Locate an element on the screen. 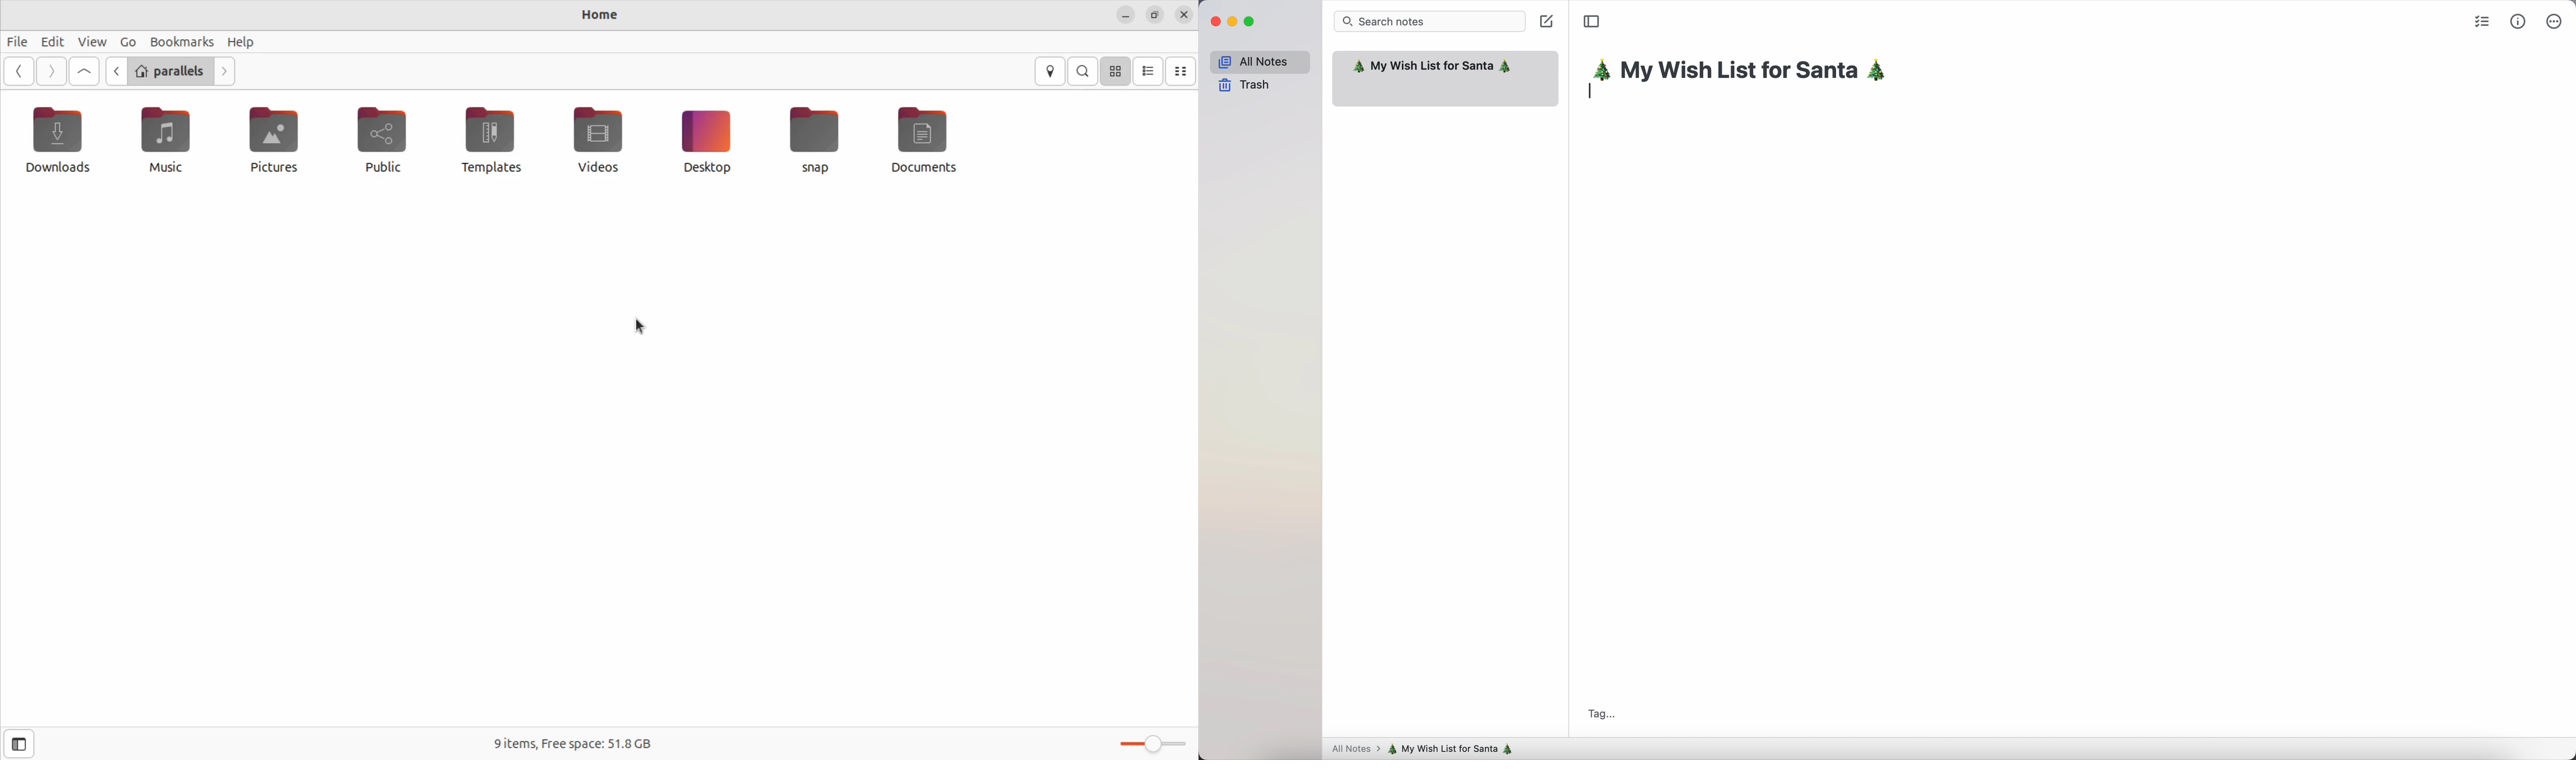 The height and width of the screenshot is (784, 2576). public is located at coordinates (388, 140).